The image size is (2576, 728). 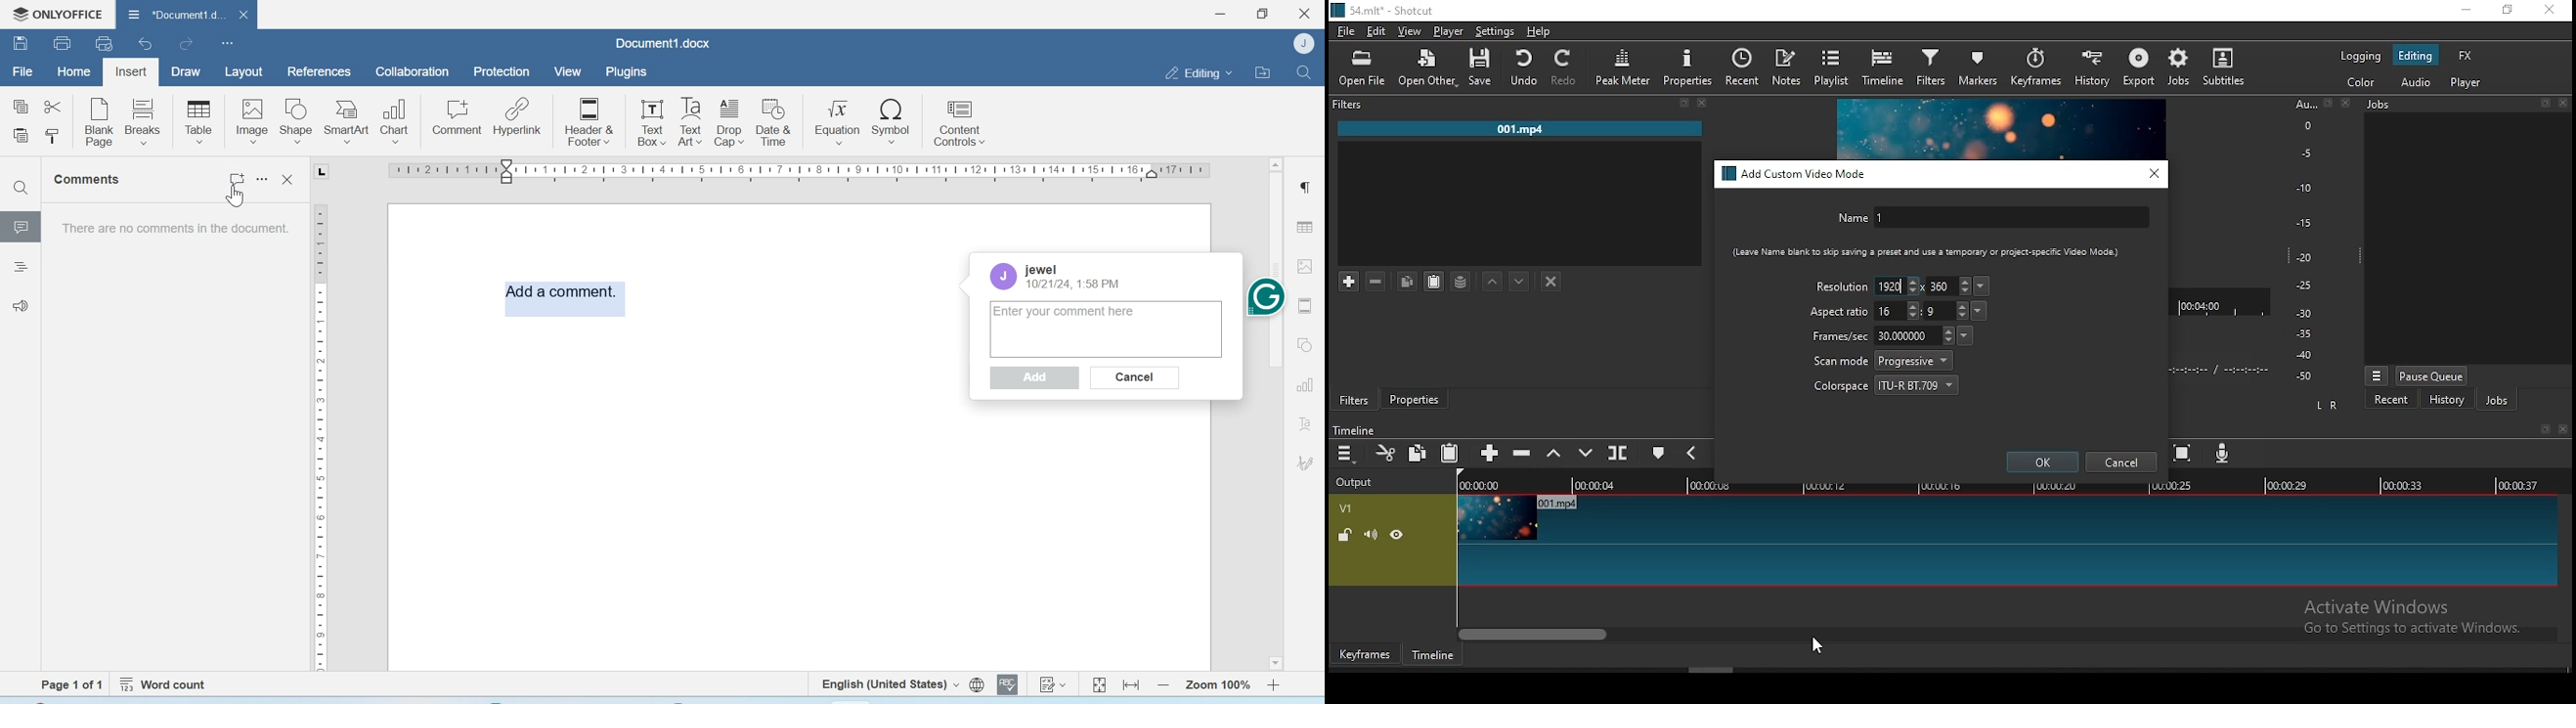 I want to click on close, so click(x=1703, y=103).